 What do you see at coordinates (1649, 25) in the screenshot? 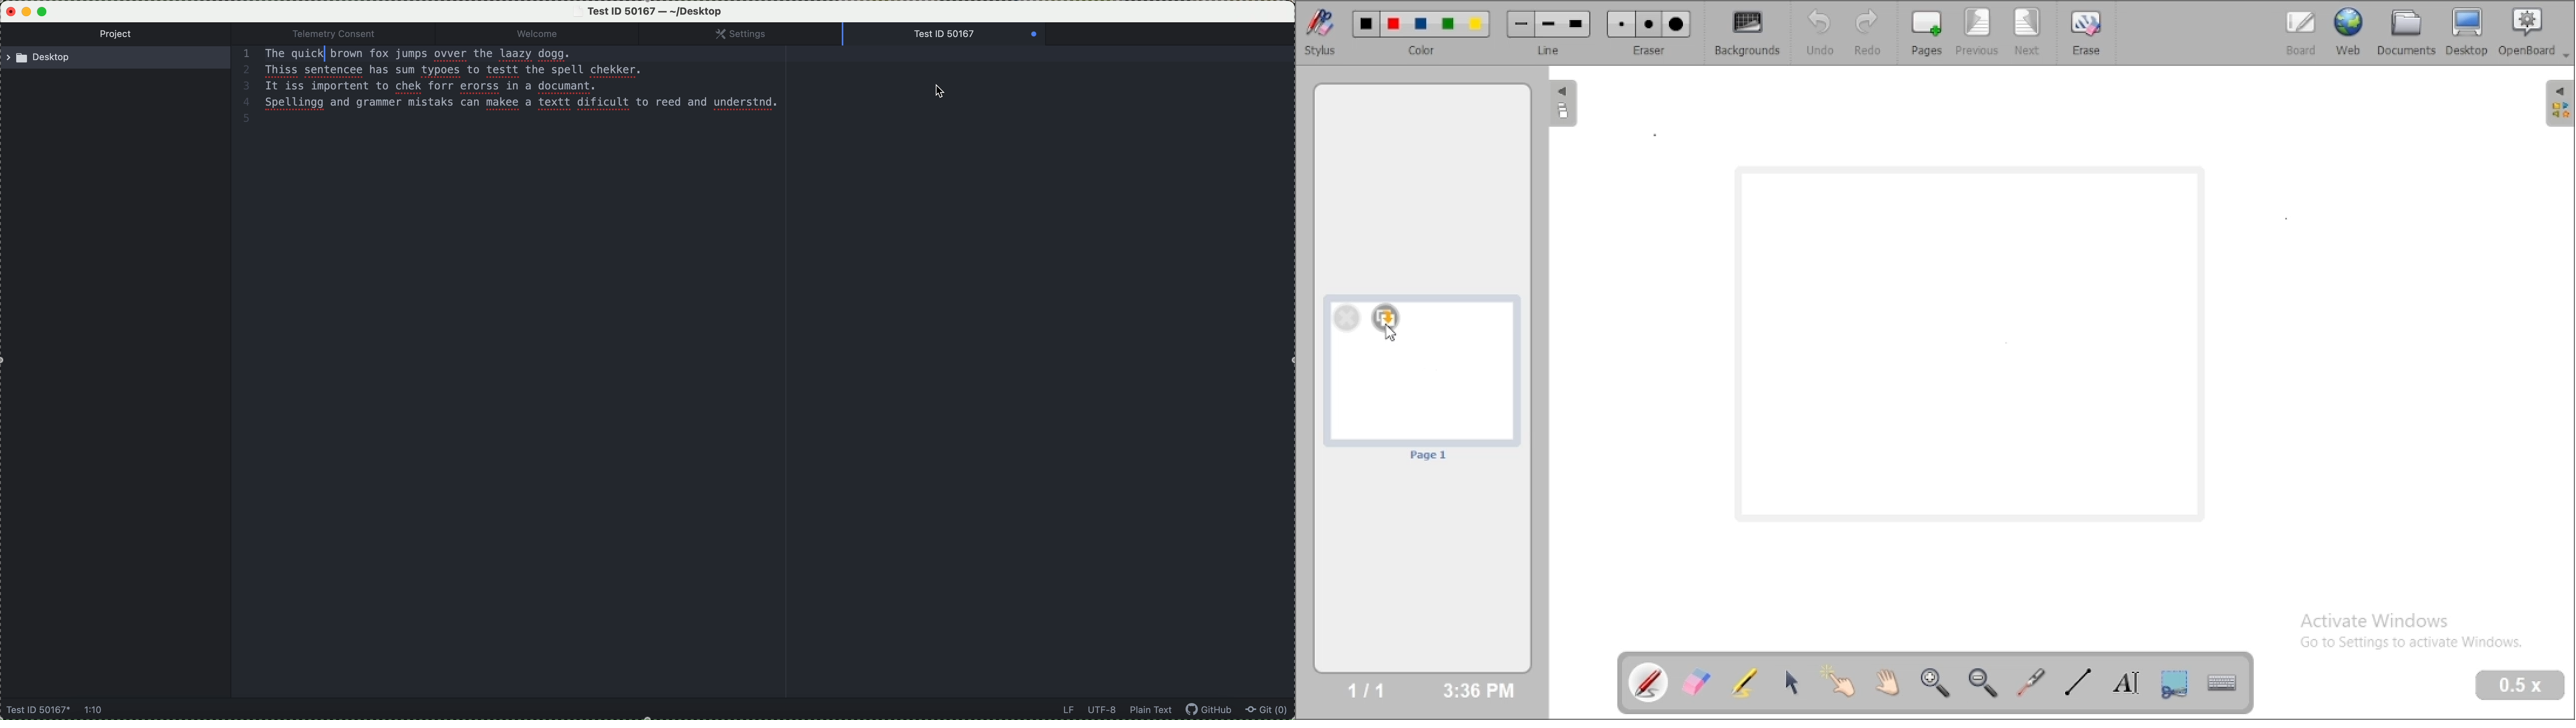
I see `Medium eraser` at bounding box center [1649, 25].